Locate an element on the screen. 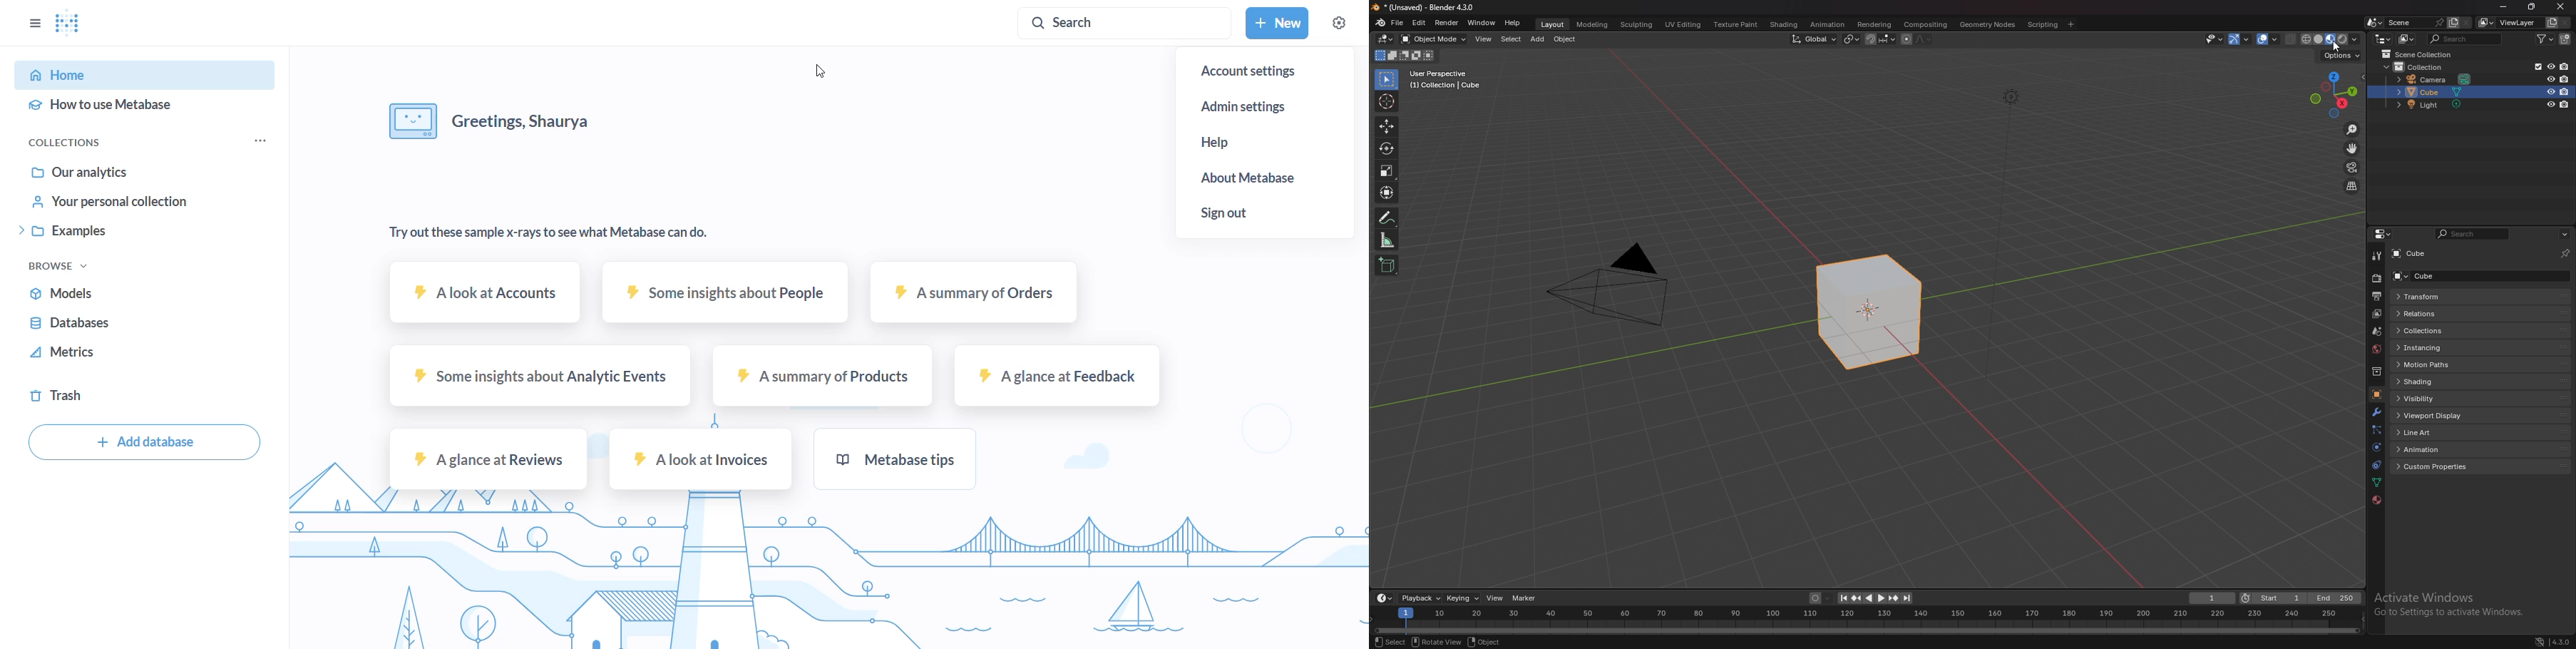 Image resolution: width=2576 pixels, height=672 pixels. output is located at coordinates (2376, 296).